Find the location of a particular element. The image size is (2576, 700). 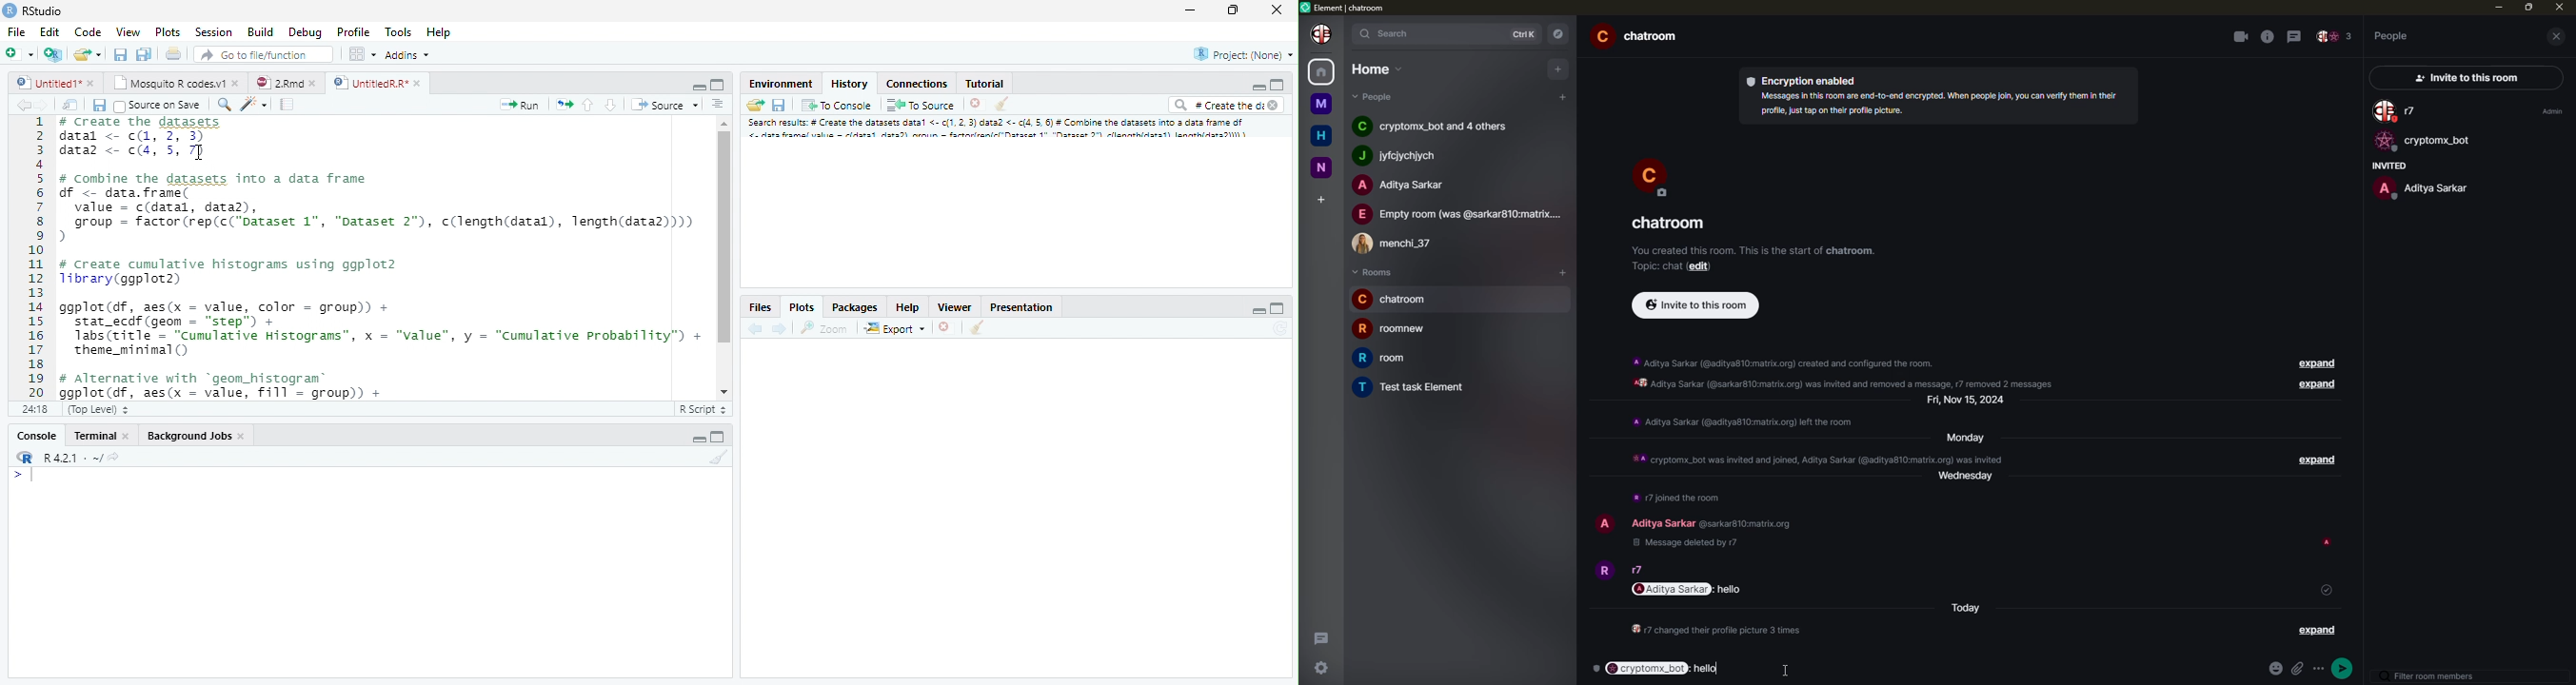

profile is located at coordinates (1324, 33).